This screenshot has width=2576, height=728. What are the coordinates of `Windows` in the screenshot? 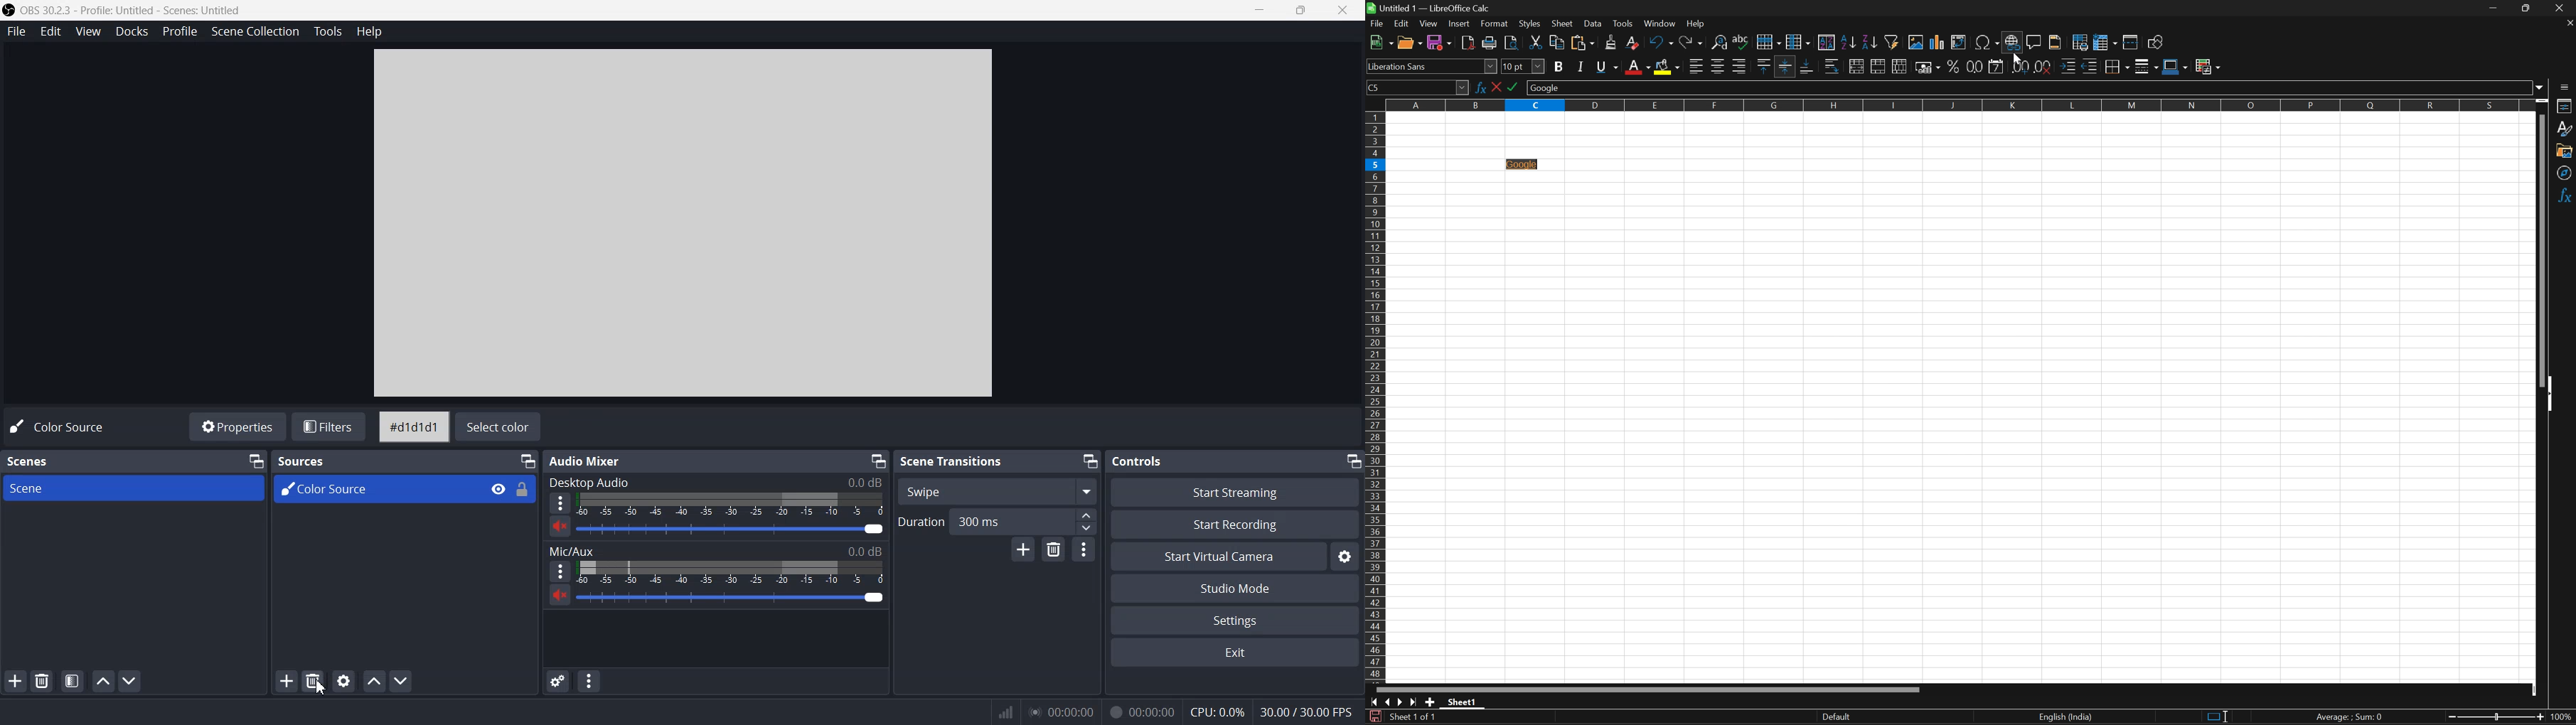 It's located at (1660, 24).